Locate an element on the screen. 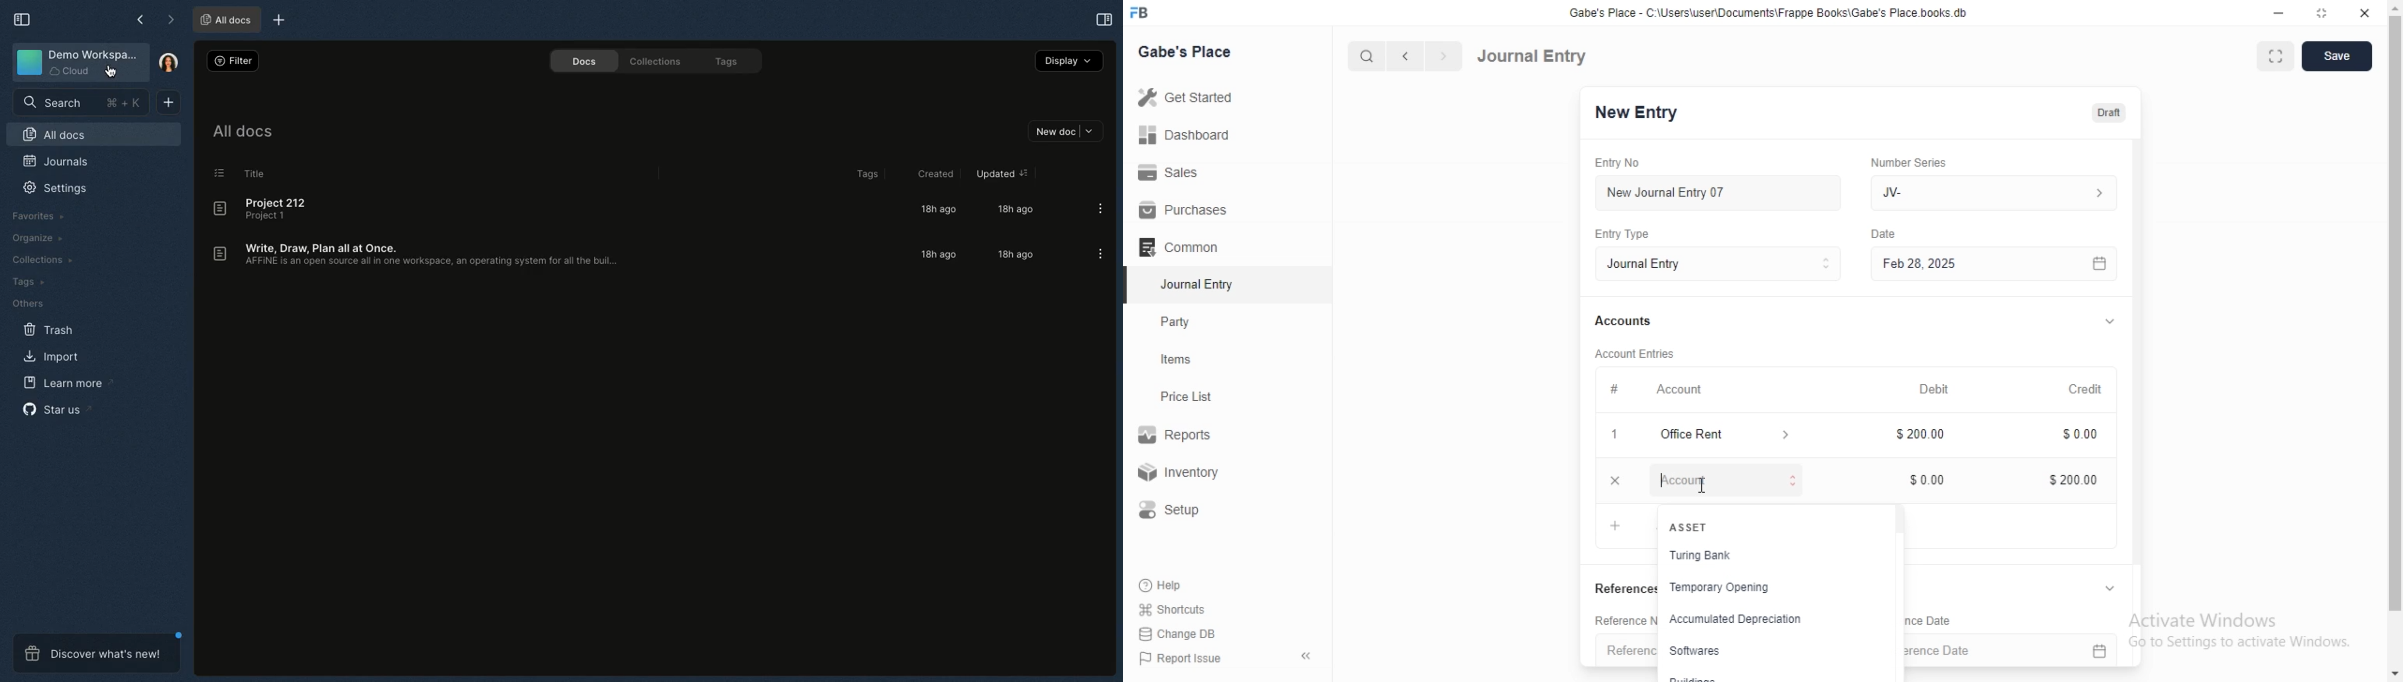 The width and height of the screenshot is (2408, 700). Account is located at coordinates (1661, 481).